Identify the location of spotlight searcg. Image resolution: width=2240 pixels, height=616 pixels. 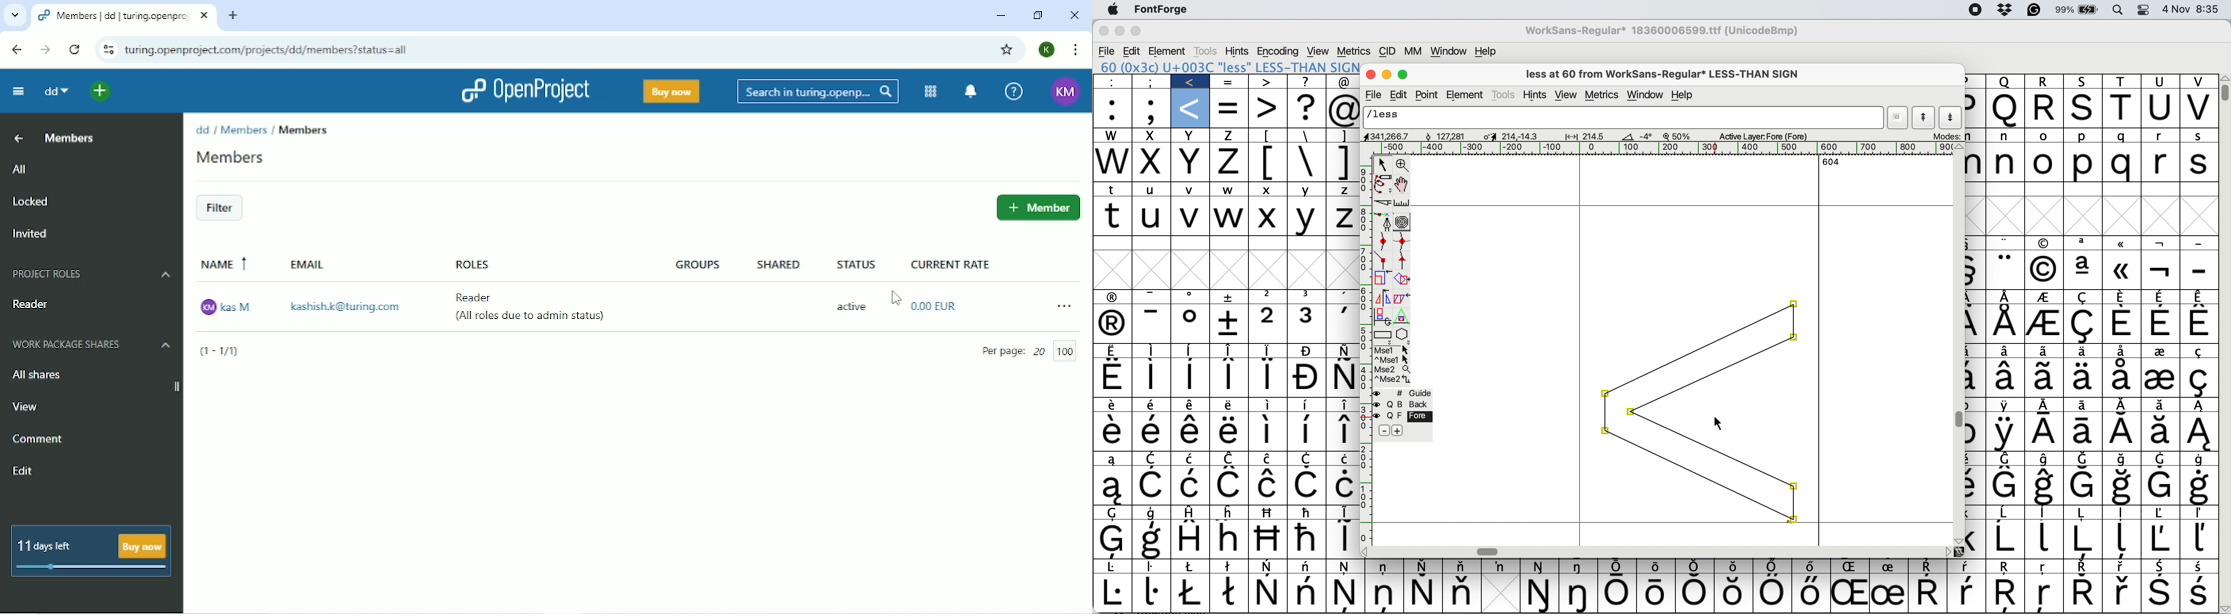
(2120, 11).